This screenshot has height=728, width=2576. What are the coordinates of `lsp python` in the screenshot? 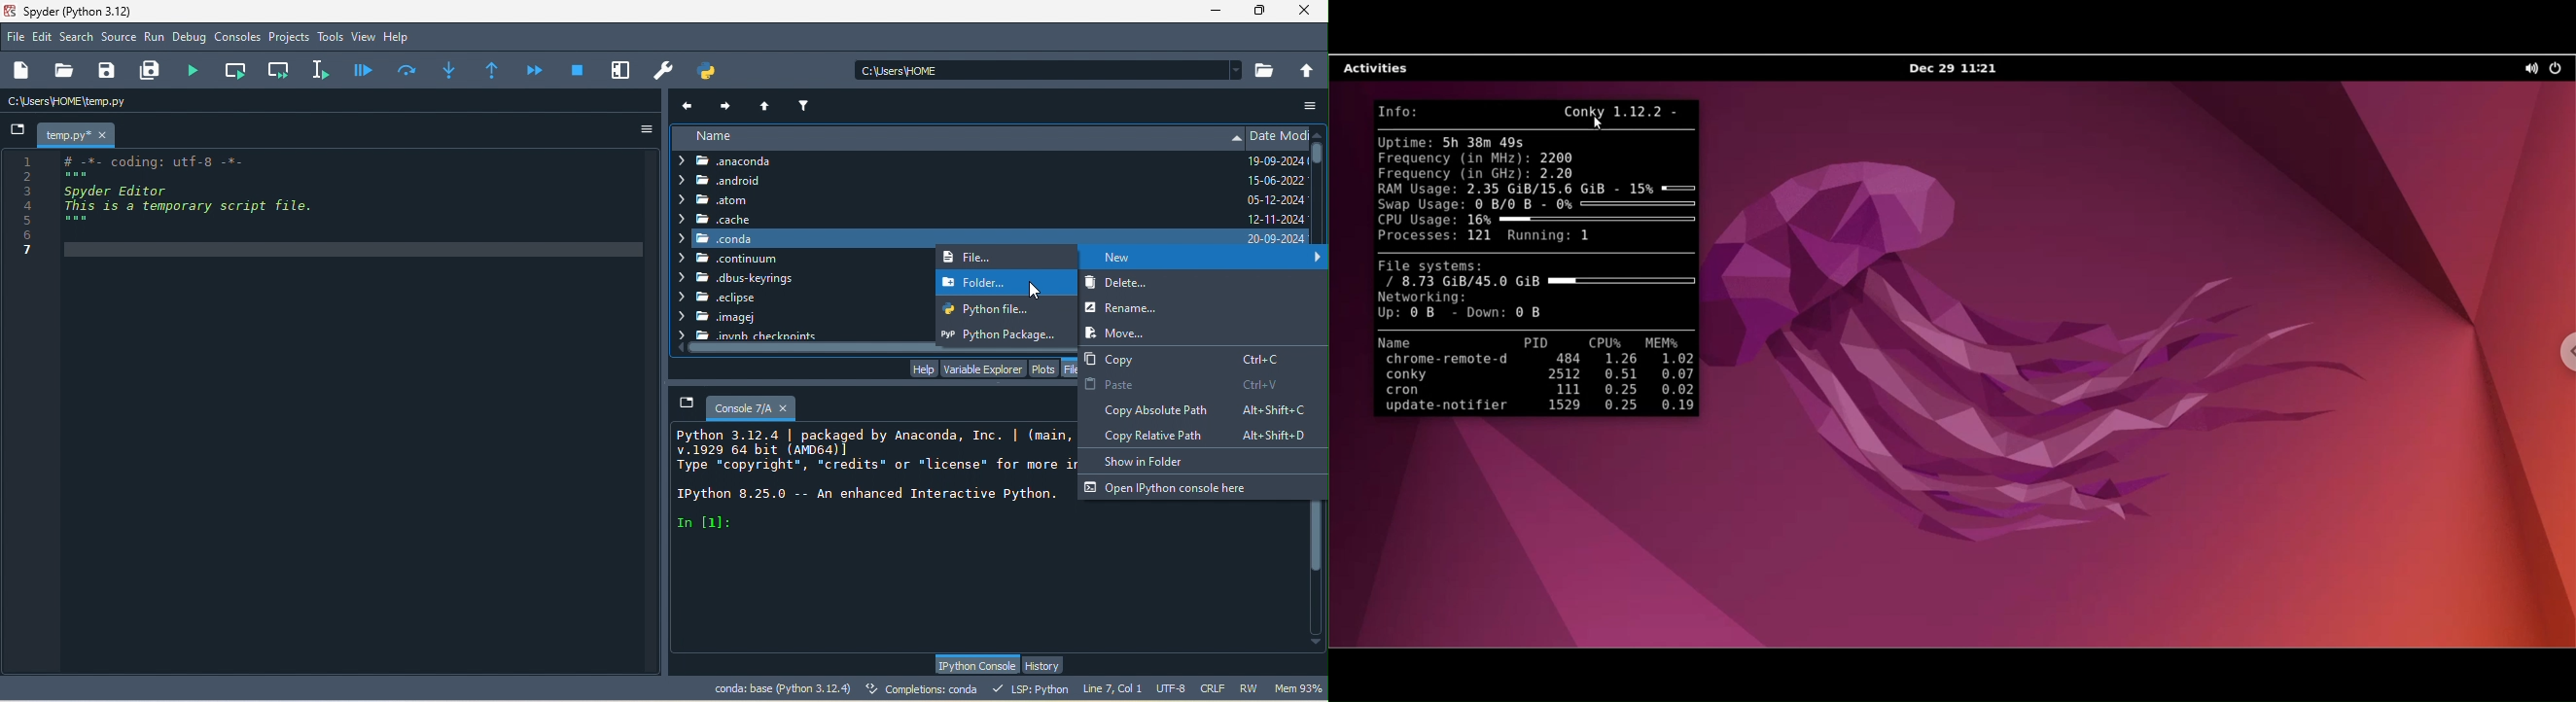 It's located at (1034, 688).